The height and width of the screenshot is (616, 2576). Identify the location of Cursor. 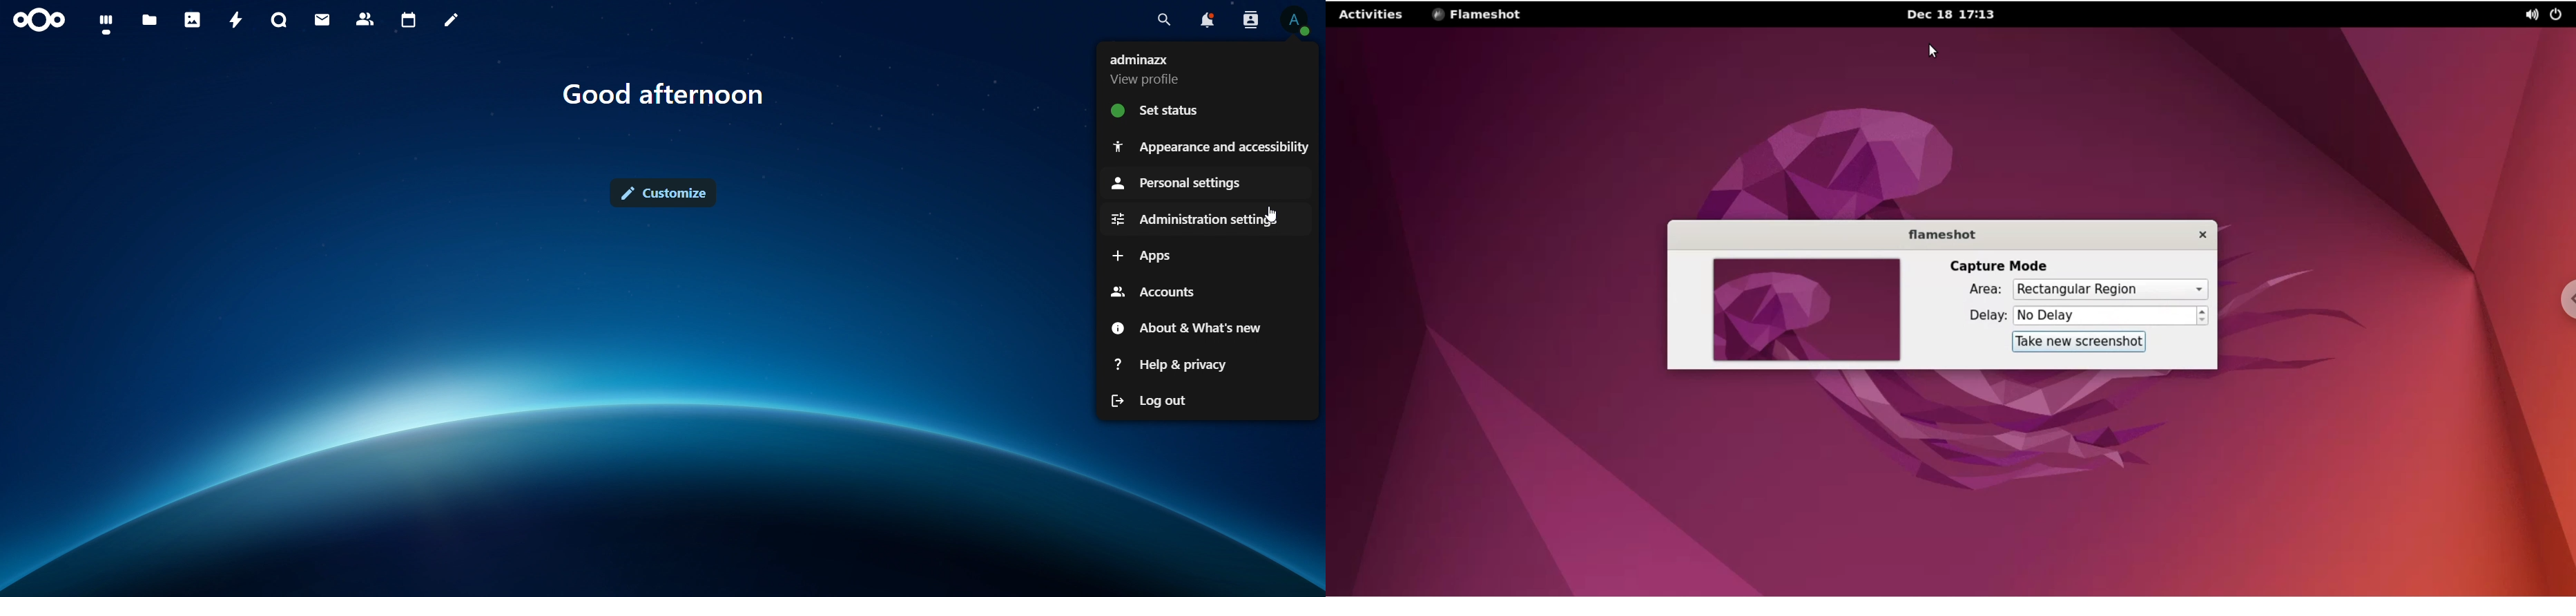
(1270, 210).